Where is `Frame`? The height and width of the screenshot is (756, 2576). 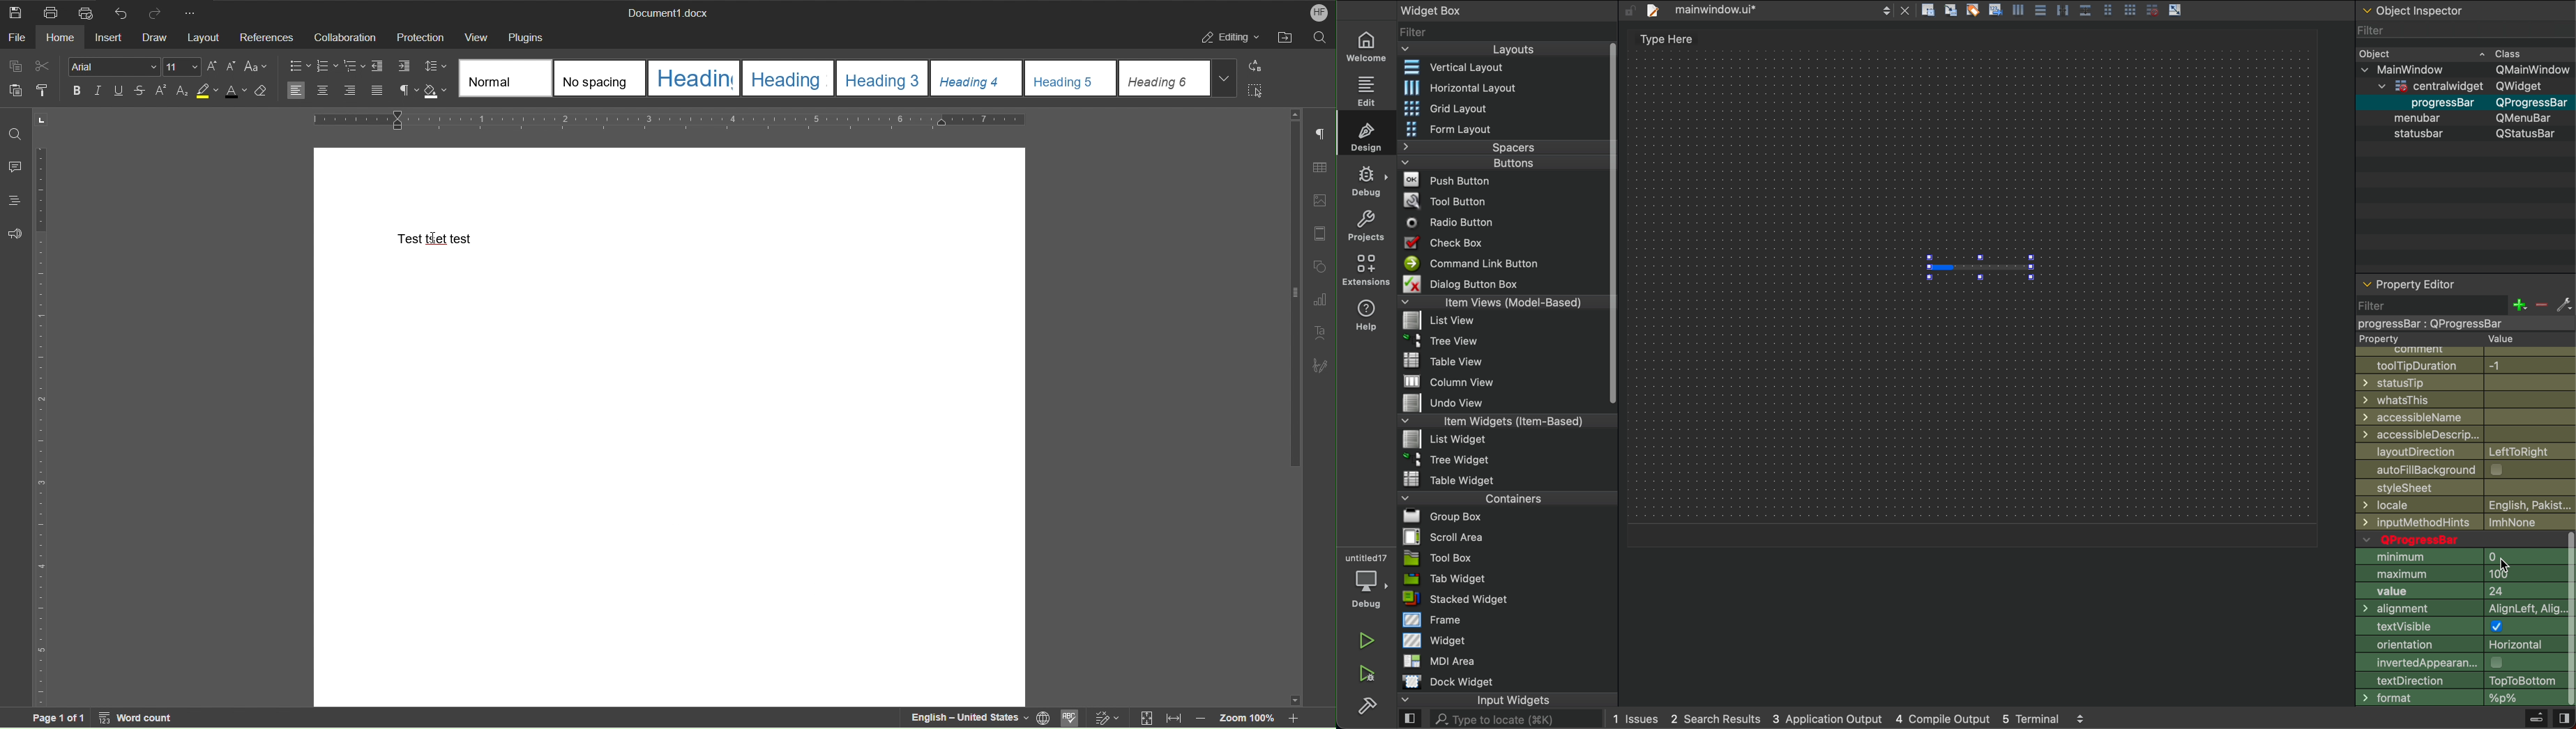 Frame is located at coordinates (1433, 619).